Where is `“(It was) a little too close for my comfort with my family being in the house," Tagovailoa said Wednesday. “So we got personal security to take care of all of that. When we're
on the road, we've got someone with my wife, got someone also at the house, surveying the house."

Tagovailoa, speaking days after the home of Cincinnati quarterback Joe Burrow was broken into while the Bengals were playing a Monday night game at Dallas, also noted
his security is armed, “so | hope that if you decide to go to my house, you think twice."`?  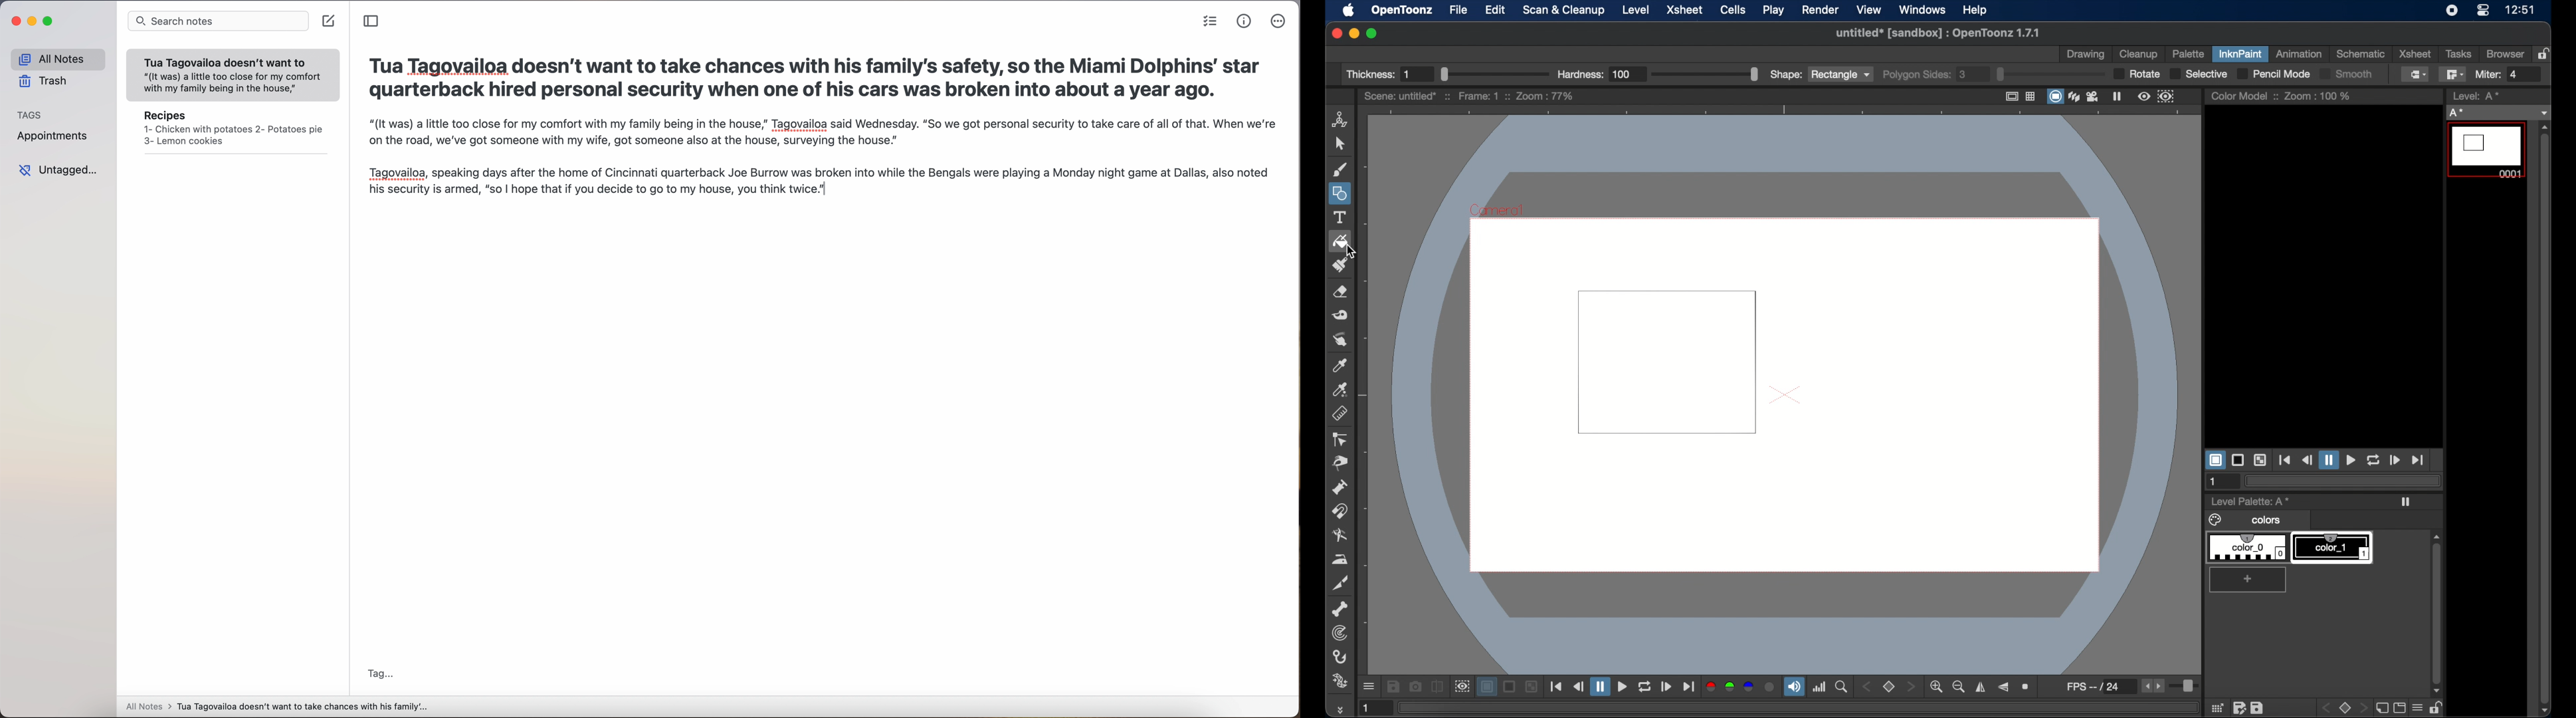 “(It was) a little too close for my comfort with my family being in the house," Tagovailoa said Wednesday. “So we got personal security to take care of all of that. When we're
on the road, we've got someone with my wife, got someone also at the house, surveying the house."

Tagovailoa, speaking days after the home of Cincinnati quarterback Joe Burrow was broken into while the Bengals were playing a Monday night game at Dallas, also noted
his security is armed, “so | hope that if you decide to go to my house, you think twice." is located at coordinates (825, 170).